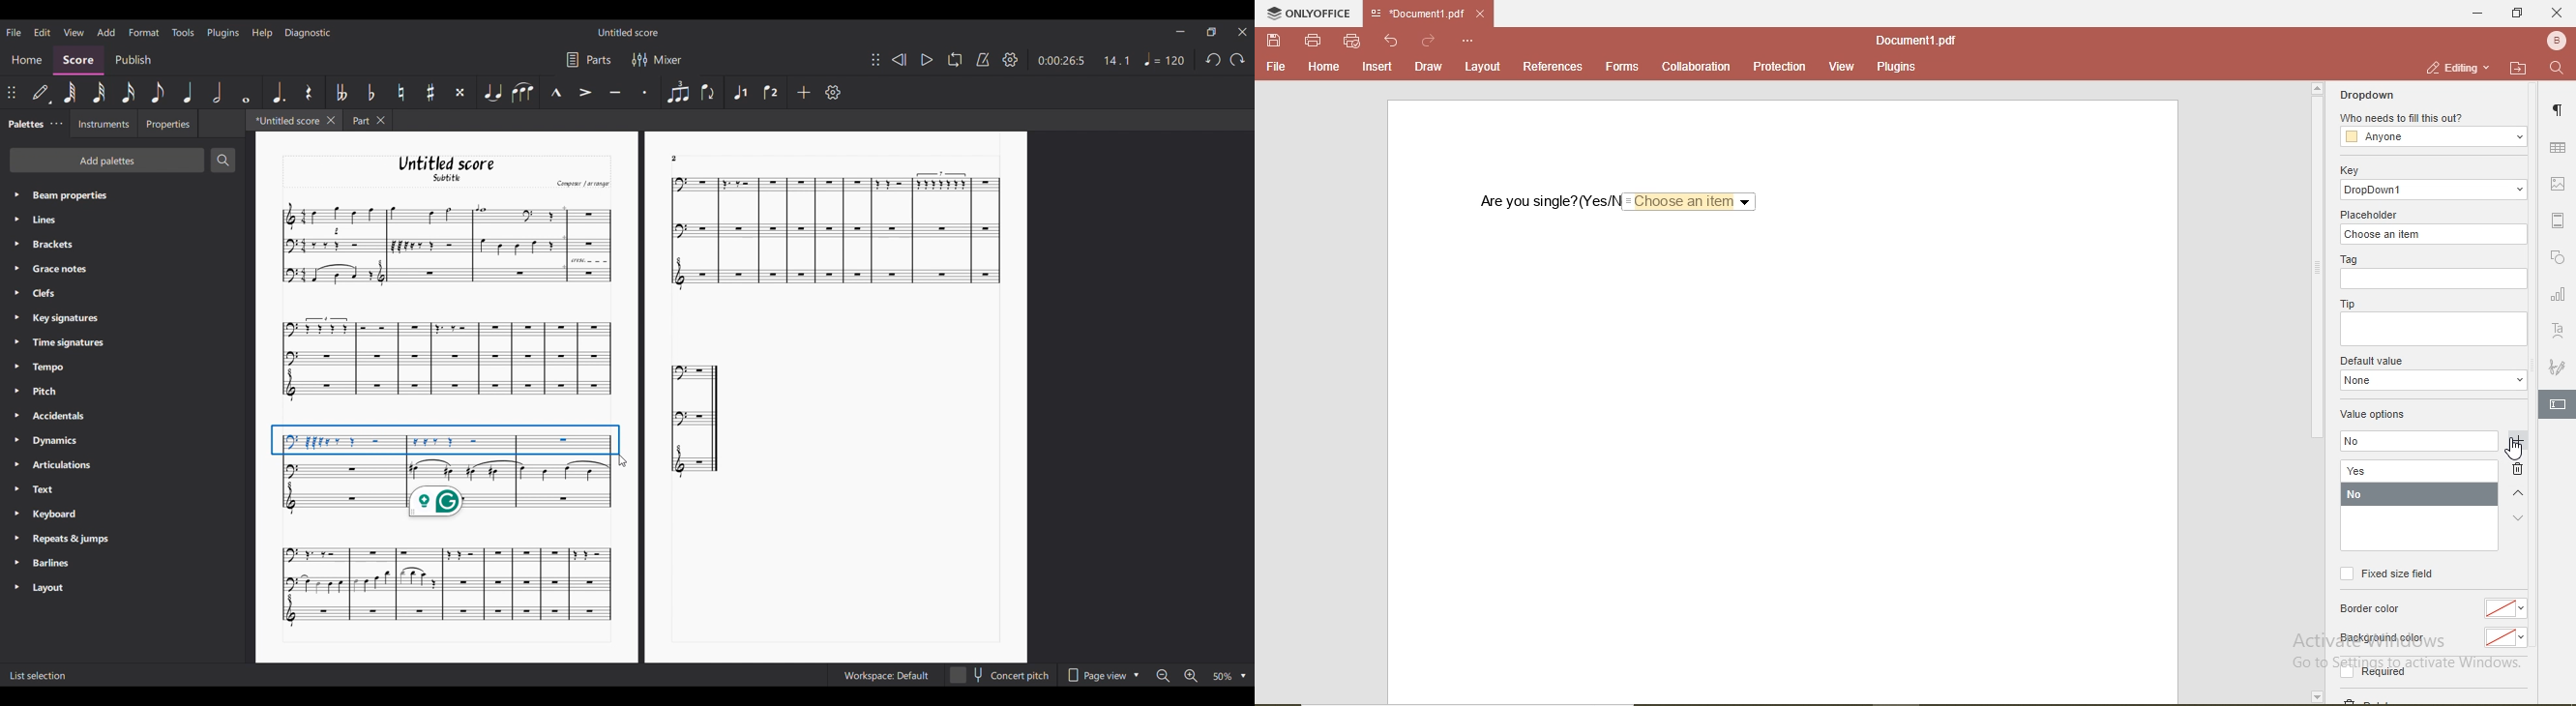  Describe the element at coordinates (43, 367) in the screenshot. I see `> Tempo` at that location.